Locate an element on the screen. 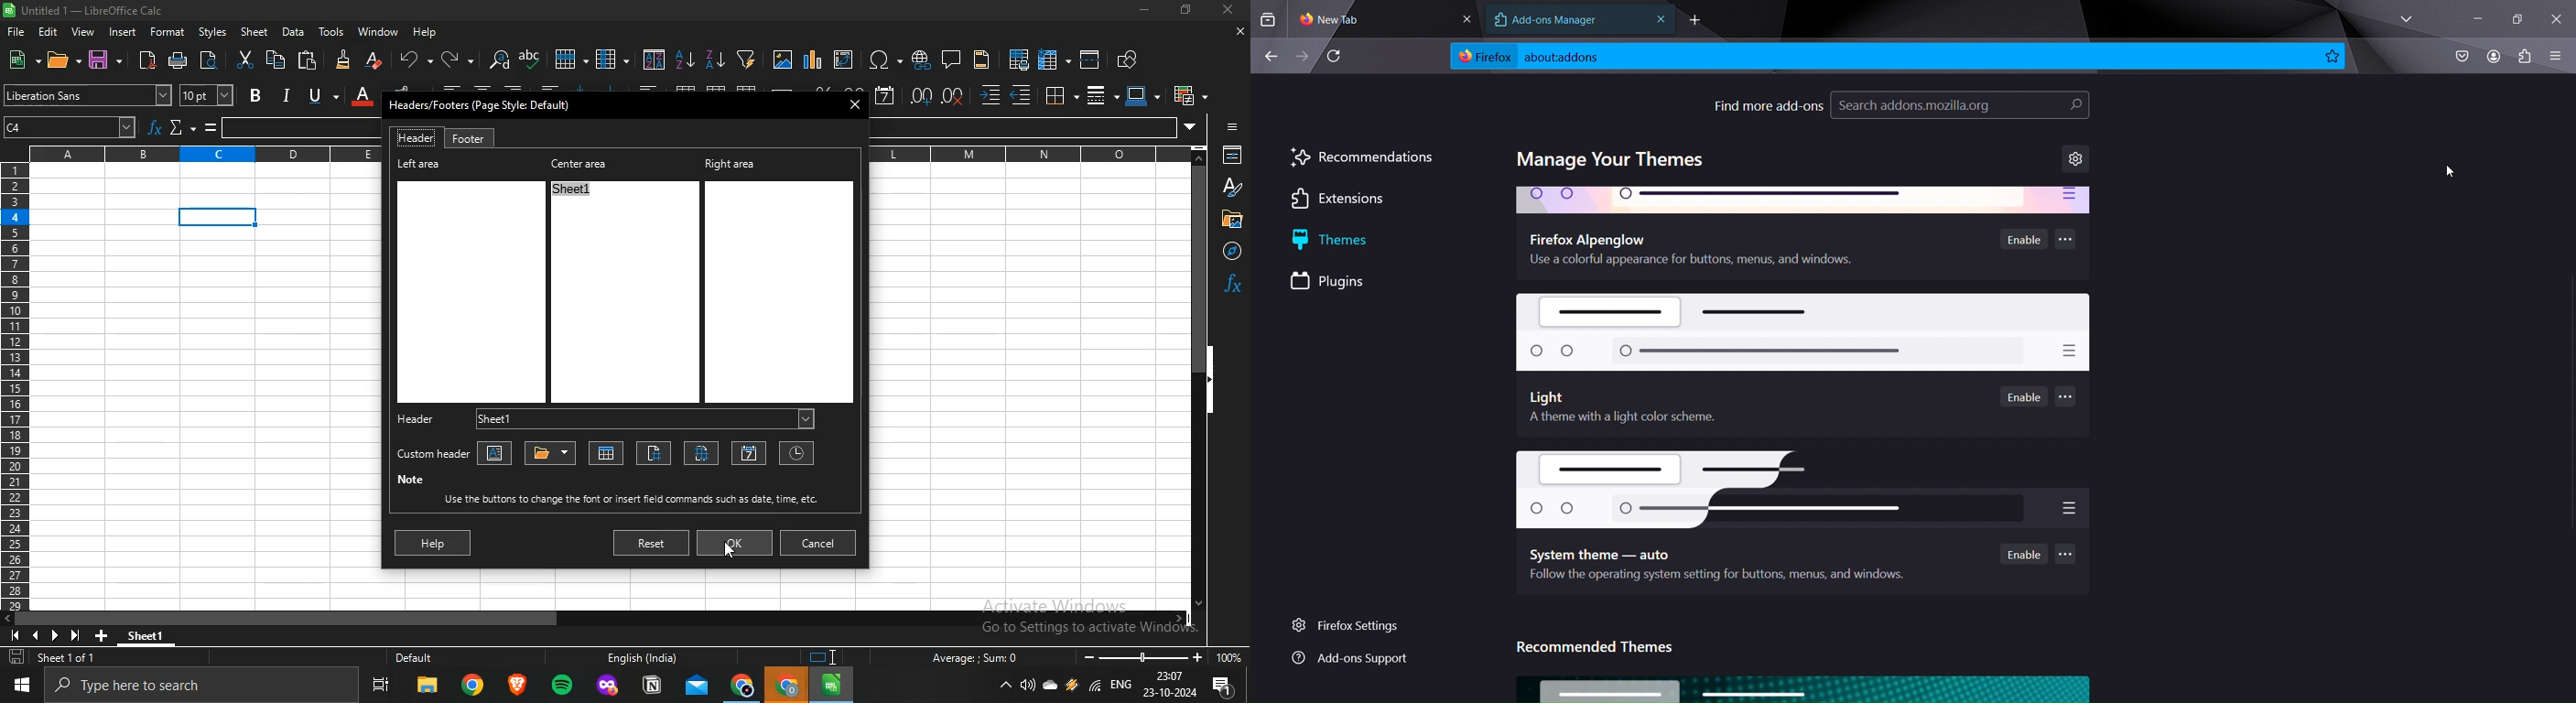 This screenshot has width=2576, height=728. file is located at coordinates (18, 33).